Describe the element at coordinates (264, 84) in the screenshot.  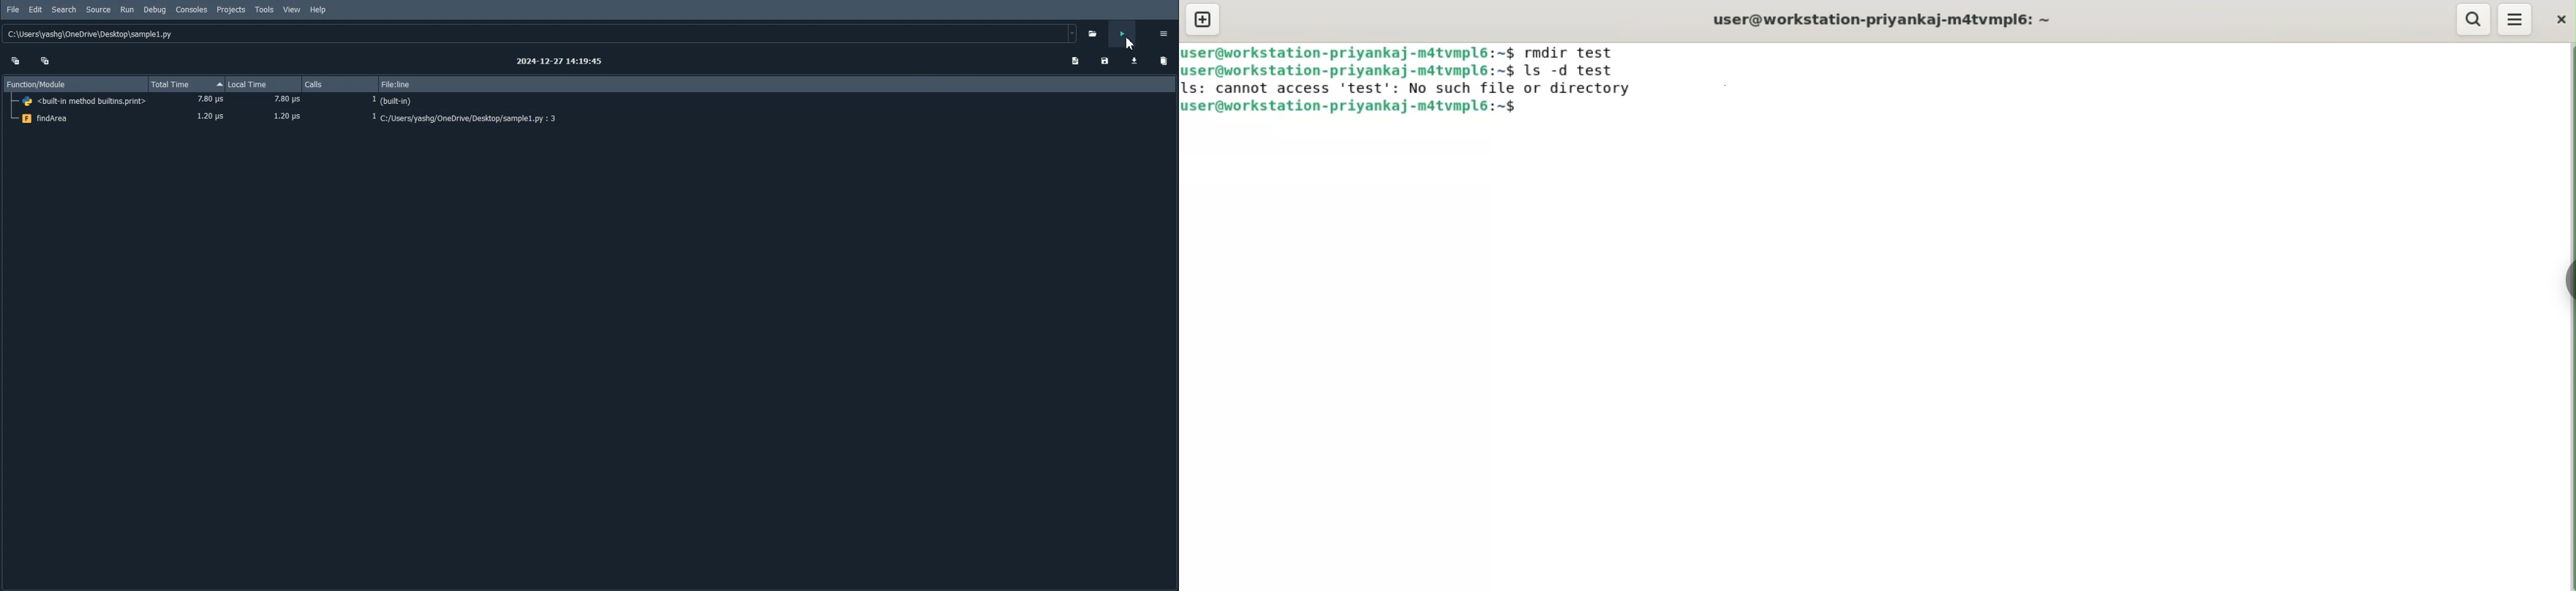
I see `Local Time` at that location.